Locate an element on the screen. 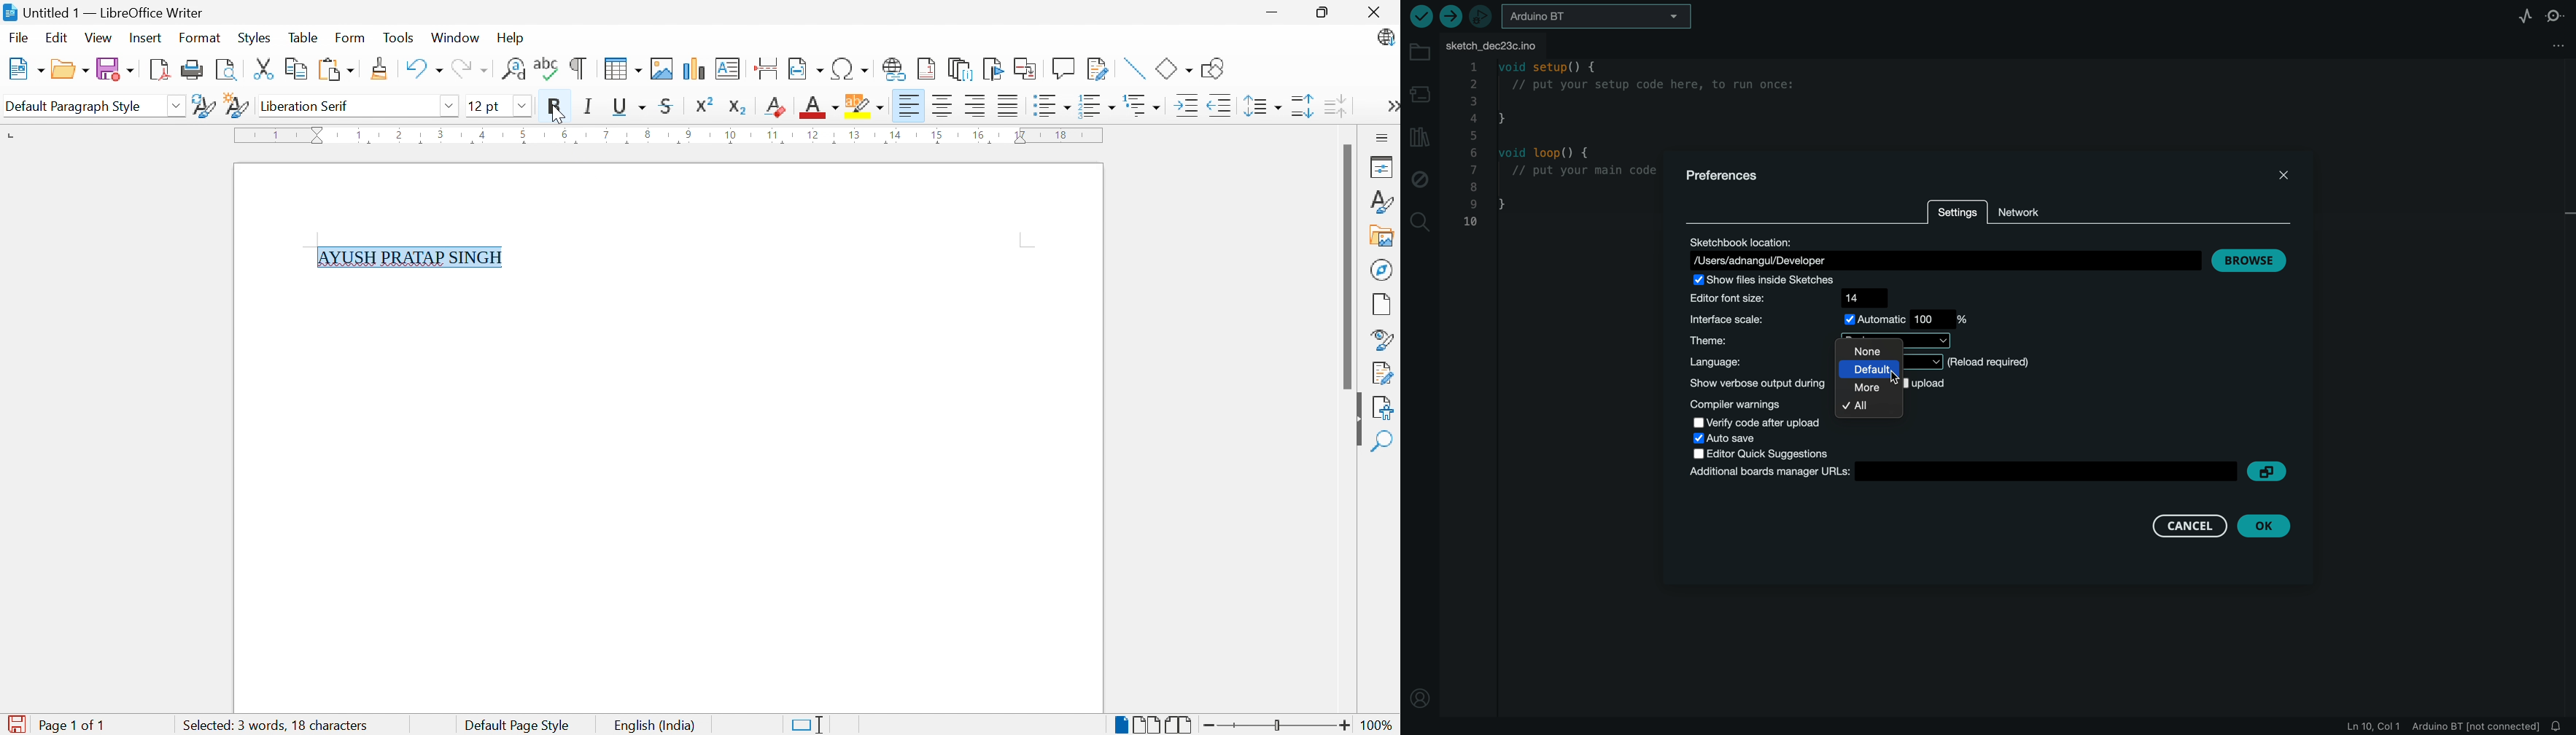  Subscript is located at coordinates (738, 107).